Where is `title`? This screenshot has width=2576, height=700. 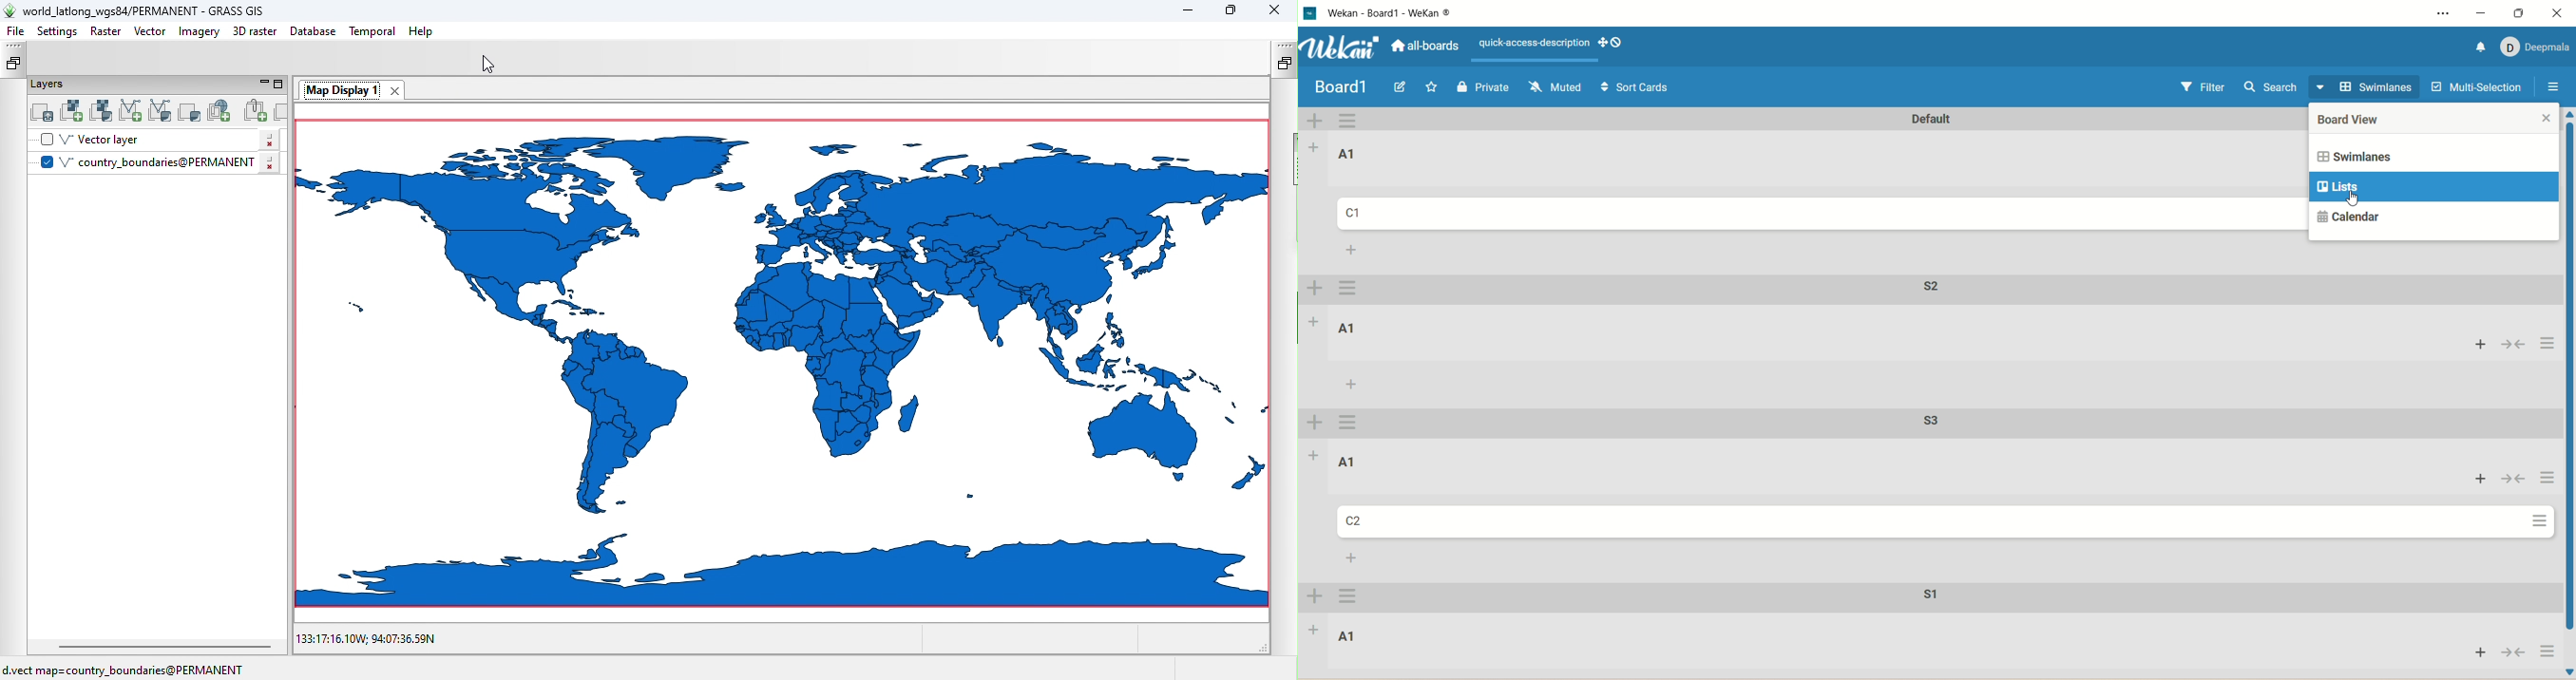
title is located at coordinates (1407, 13).